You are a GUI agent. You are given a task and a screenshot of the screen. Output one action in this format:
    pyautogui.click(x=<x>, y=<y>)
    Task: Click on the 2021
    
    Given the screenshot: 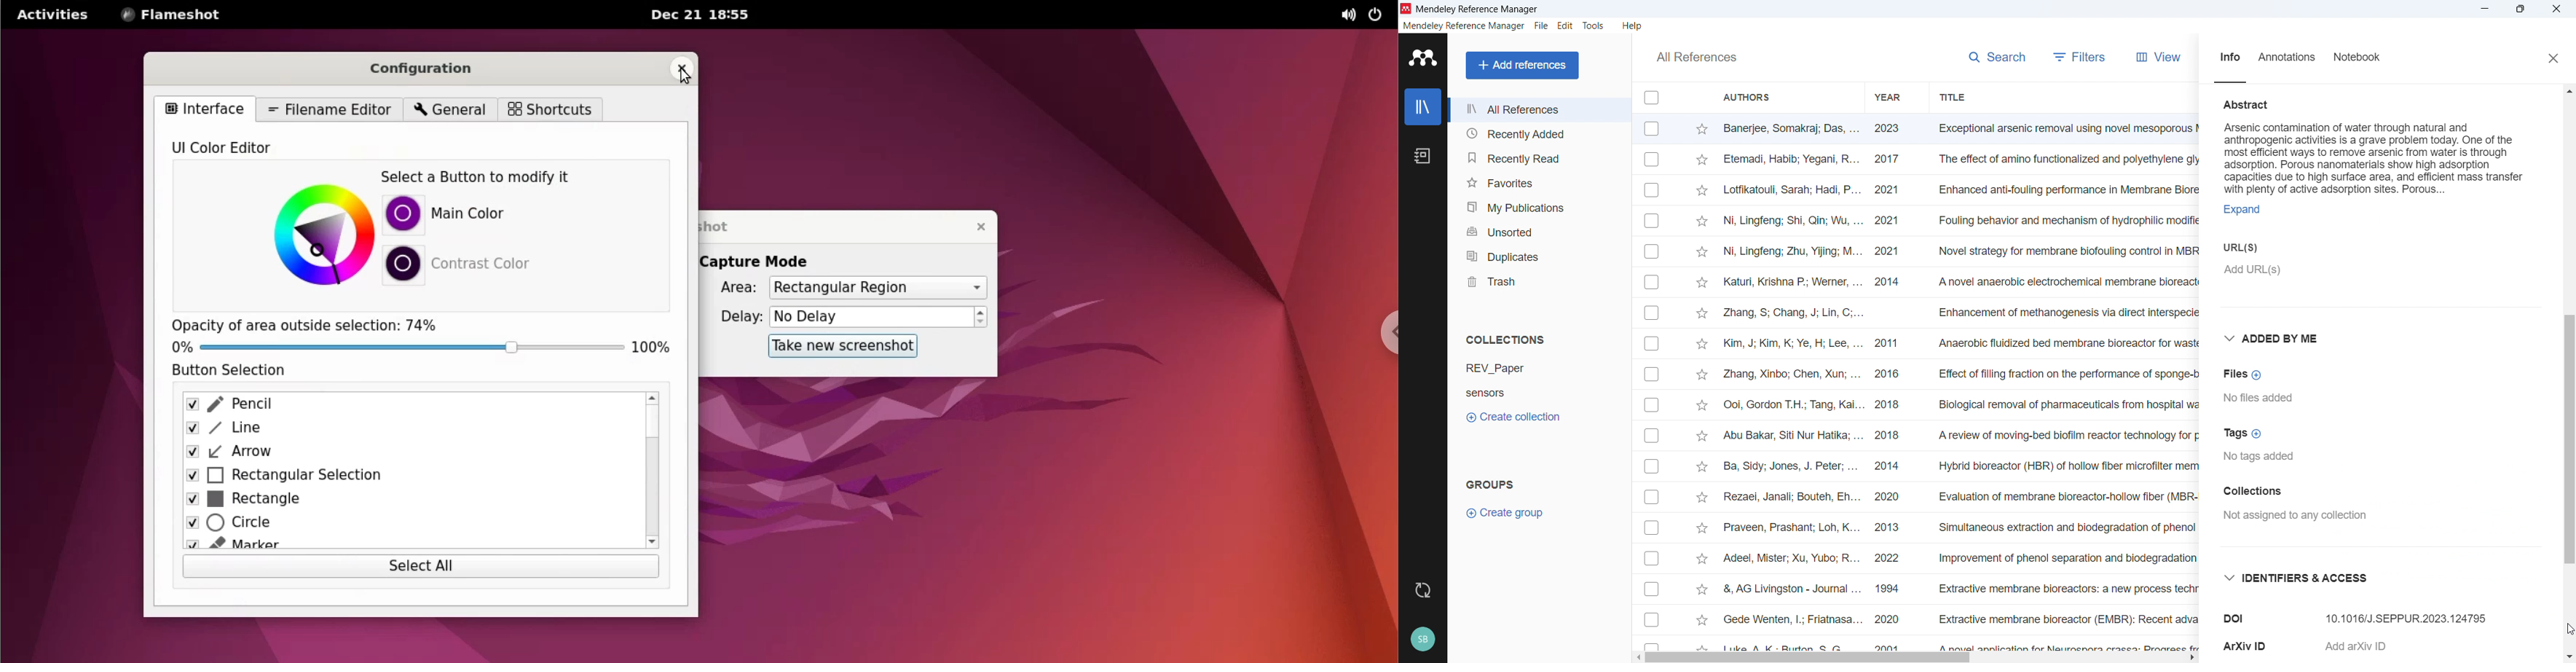 What is the action you would take?
    pyautogui.click(x=1892, y=222)
    